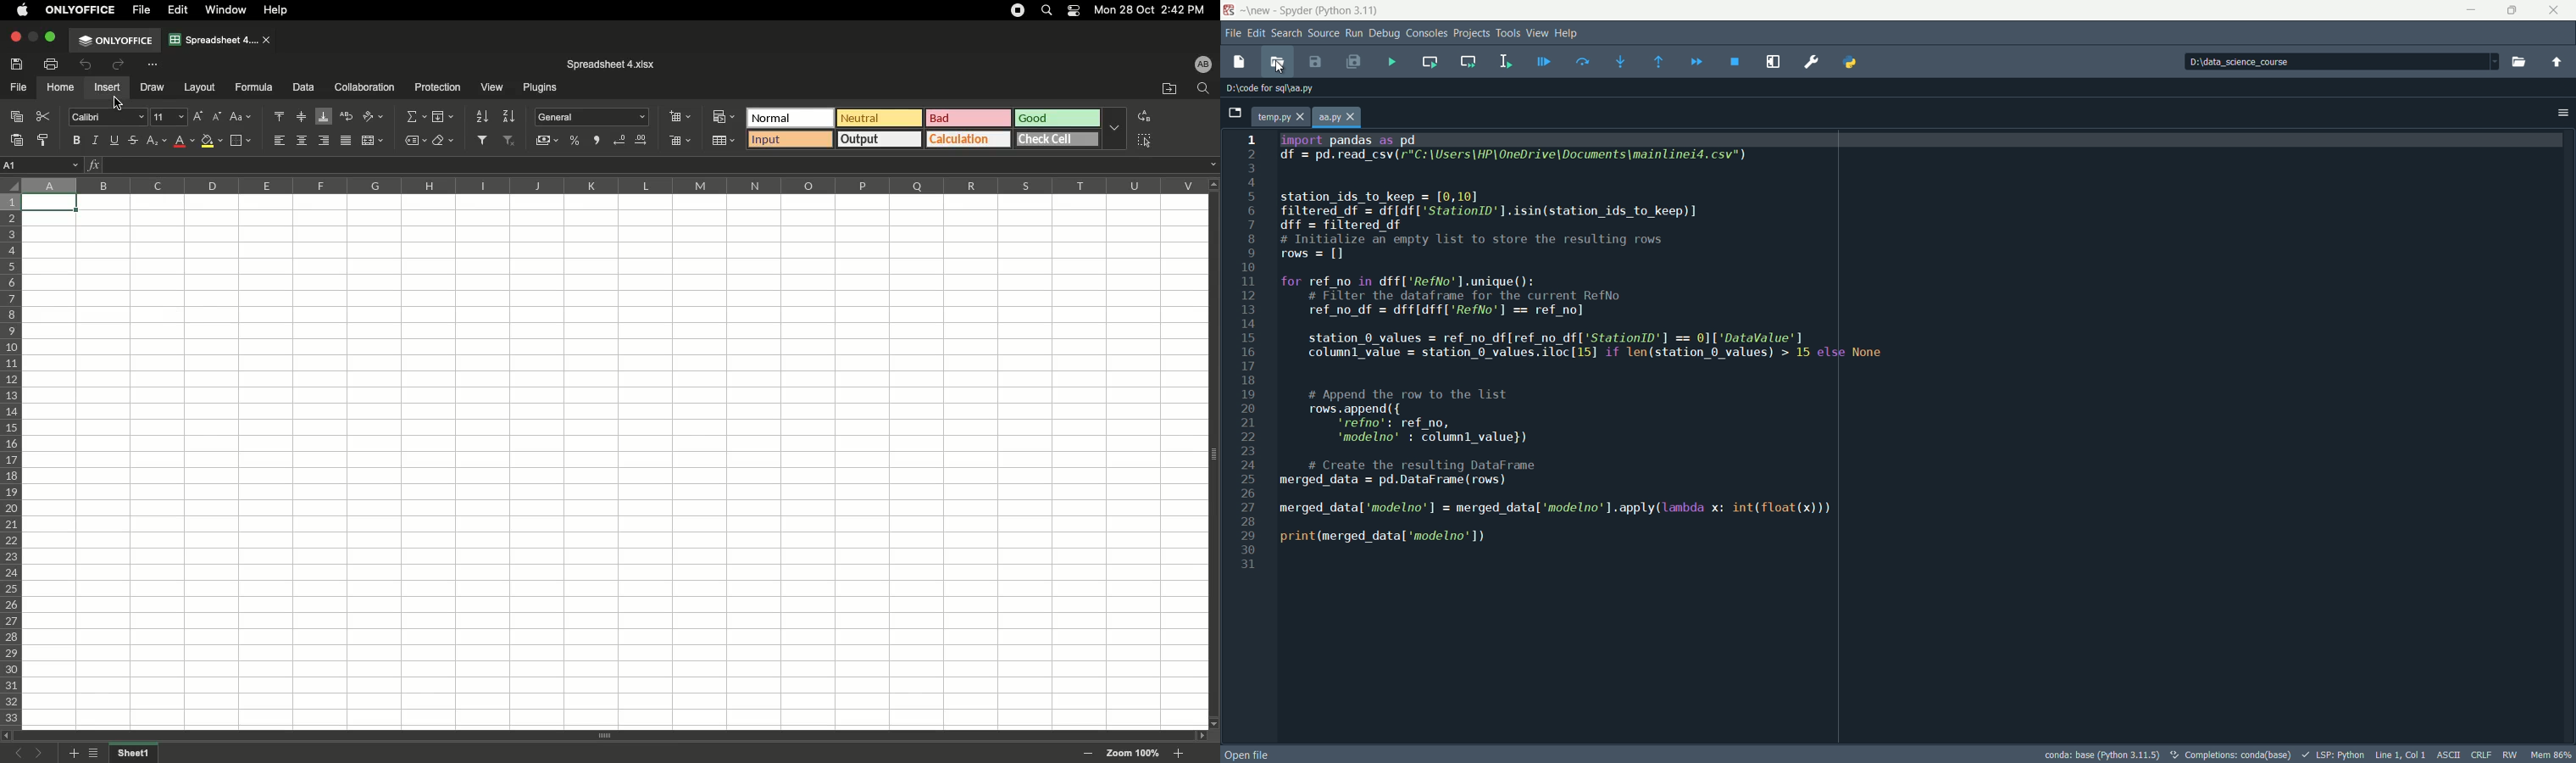  I want to click on step into function or method, so click(1621, 61).